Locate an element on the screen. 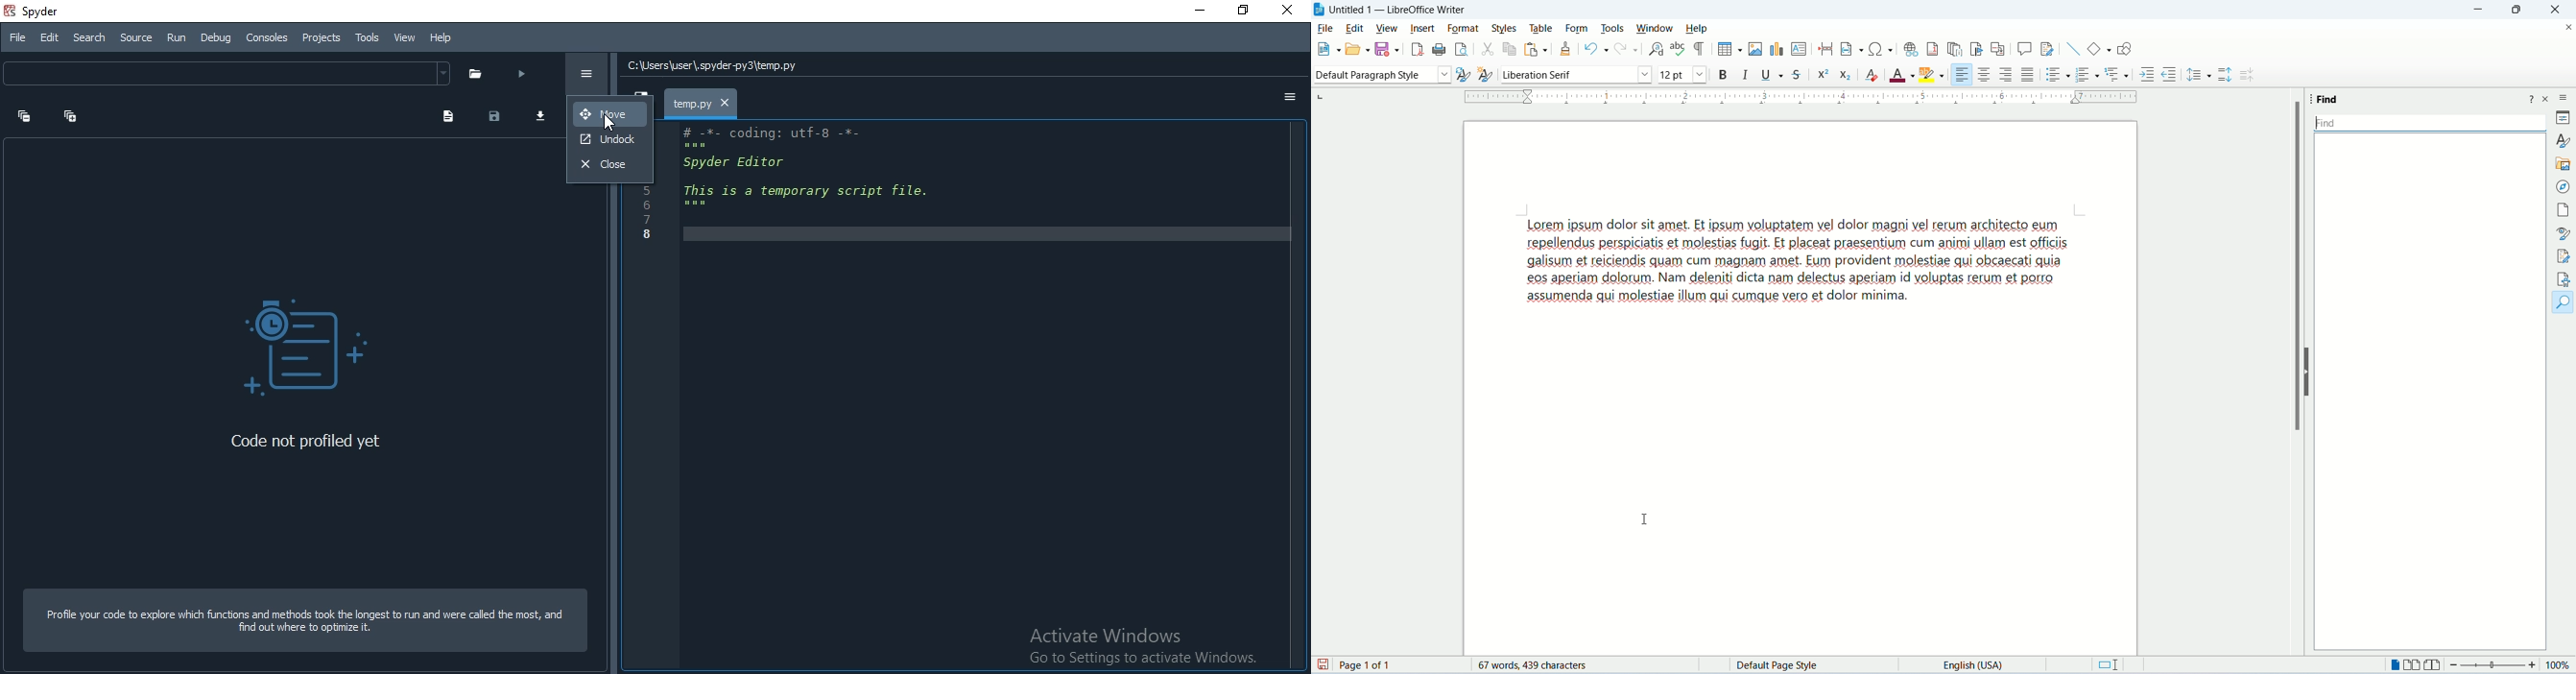  close is located at coordinates (2548, 98).